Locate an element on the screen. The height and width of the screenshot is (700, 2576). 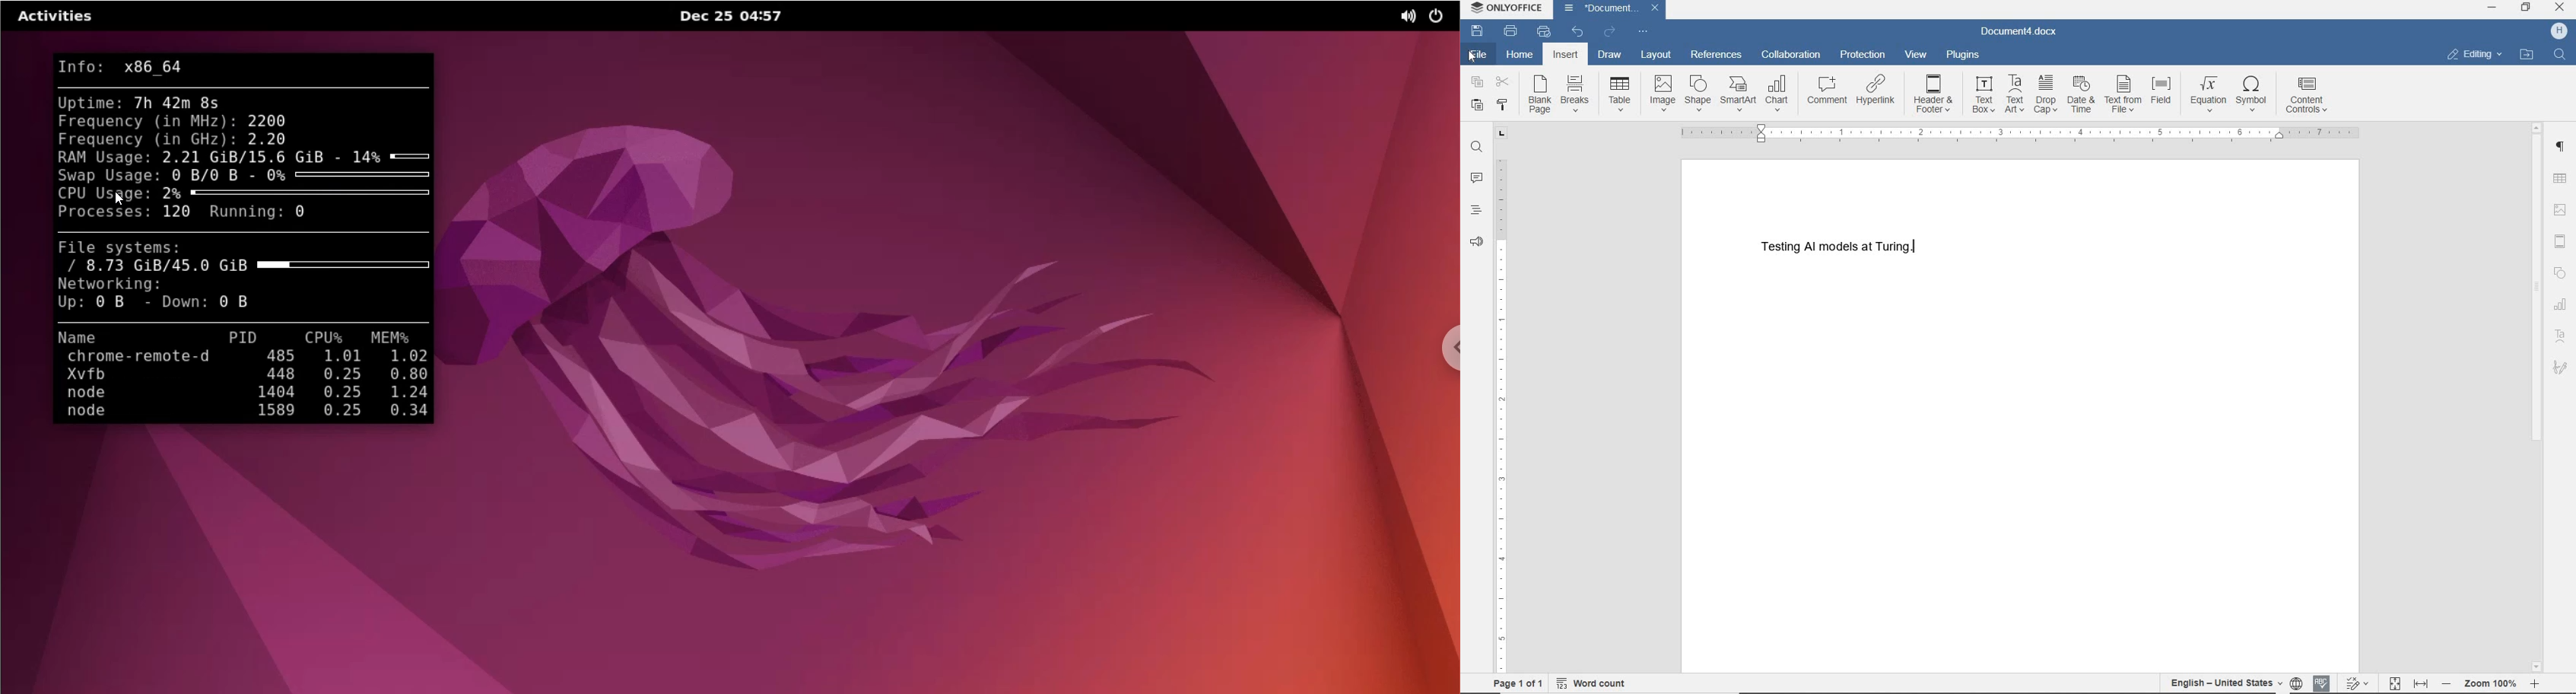
paragraph settings is located at coordinates (2562, 147).